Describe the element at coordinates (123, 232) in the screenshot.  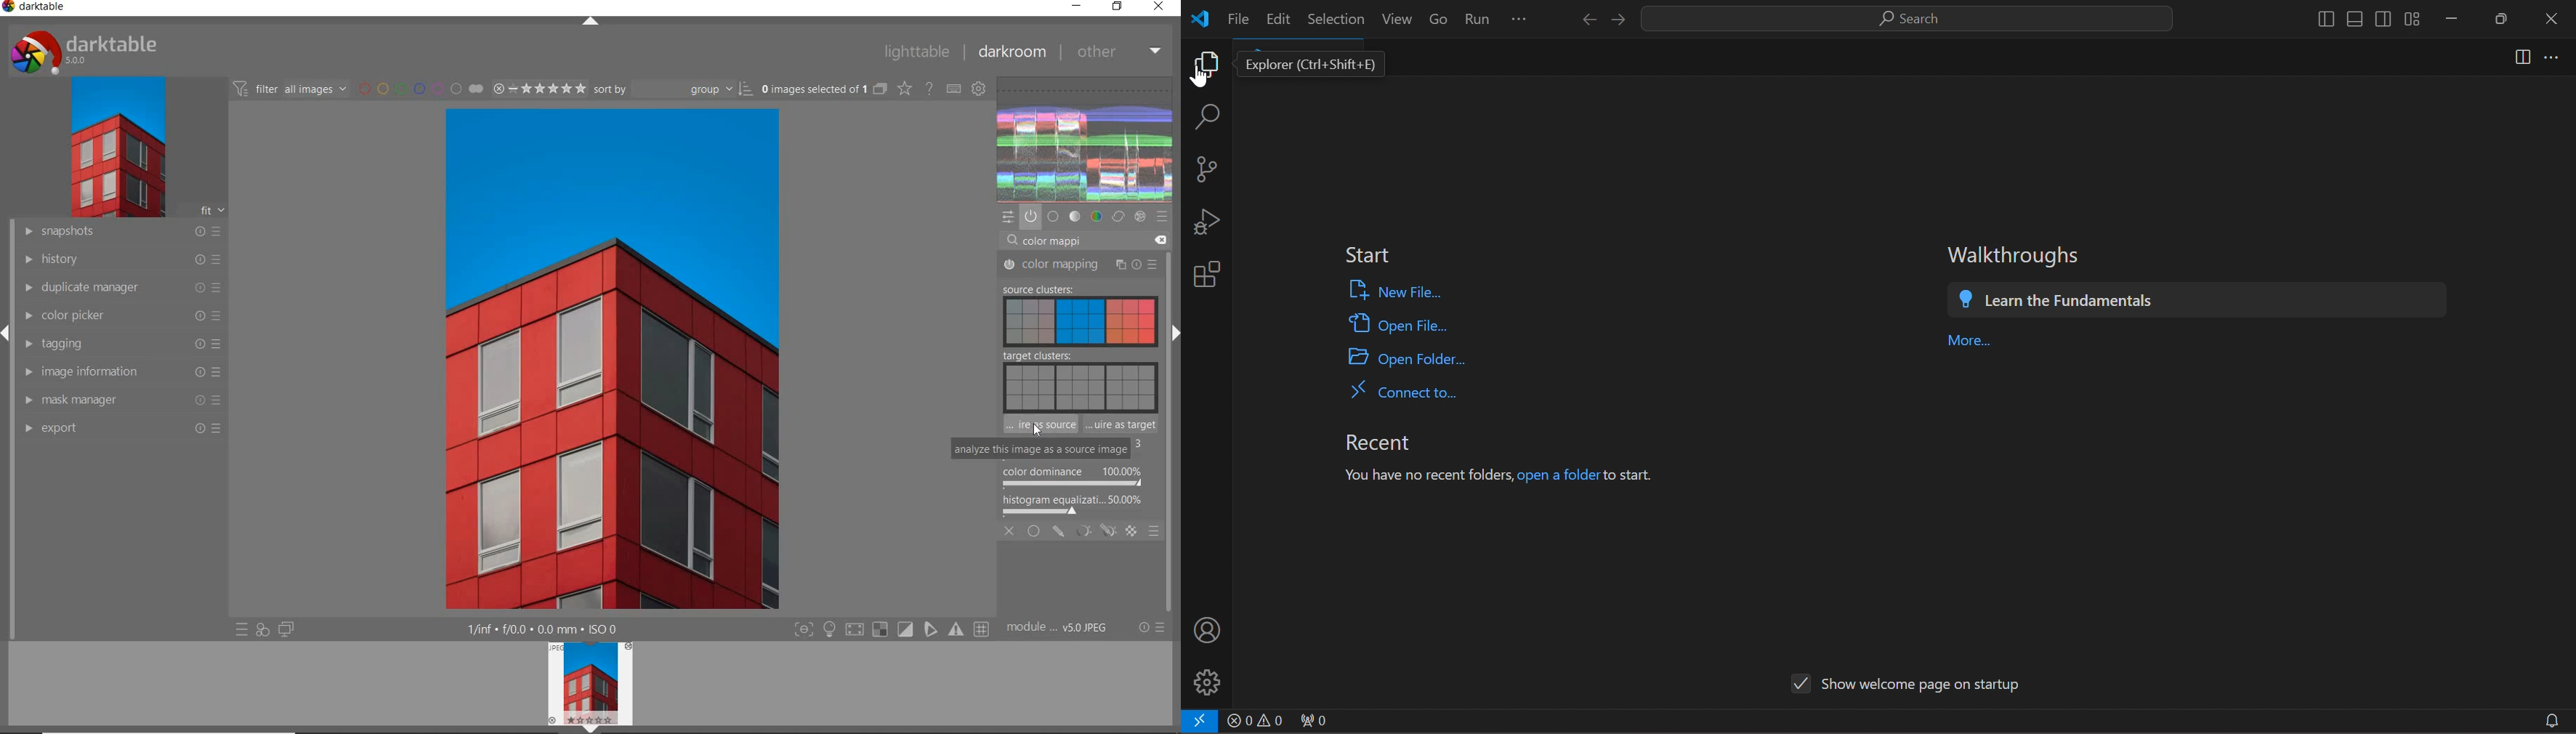
I see `snapshot` at that location.